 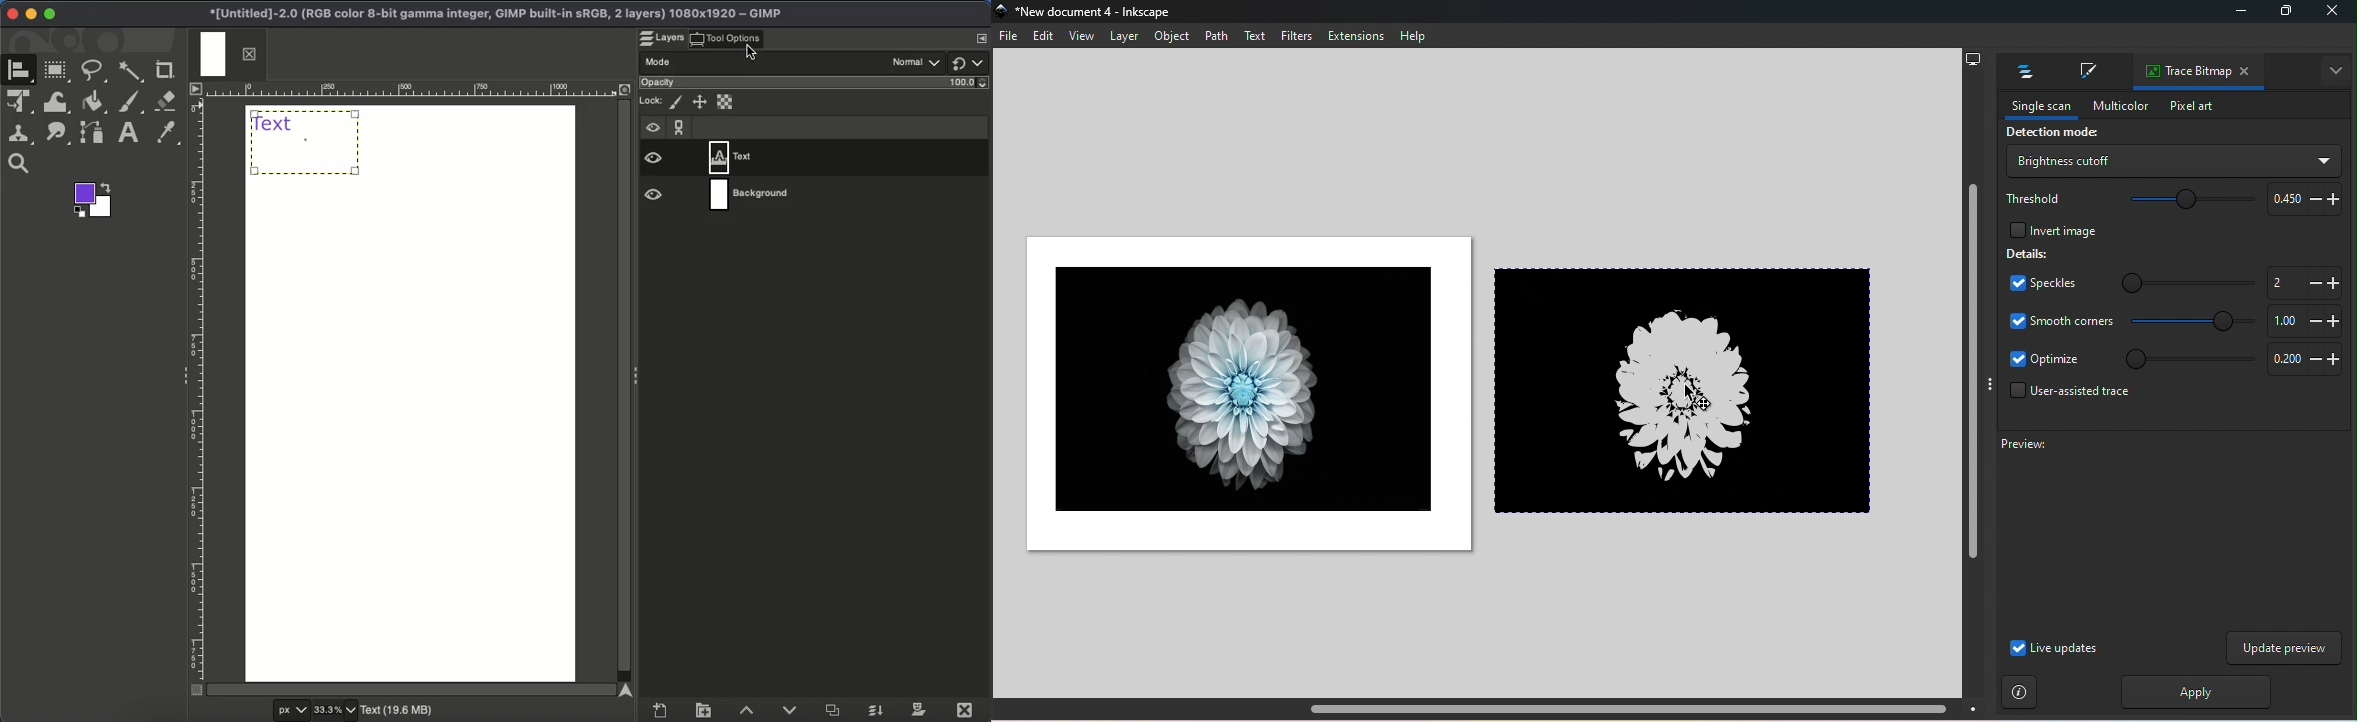 I want to click on Click tool options, so click(x=738, y=38).